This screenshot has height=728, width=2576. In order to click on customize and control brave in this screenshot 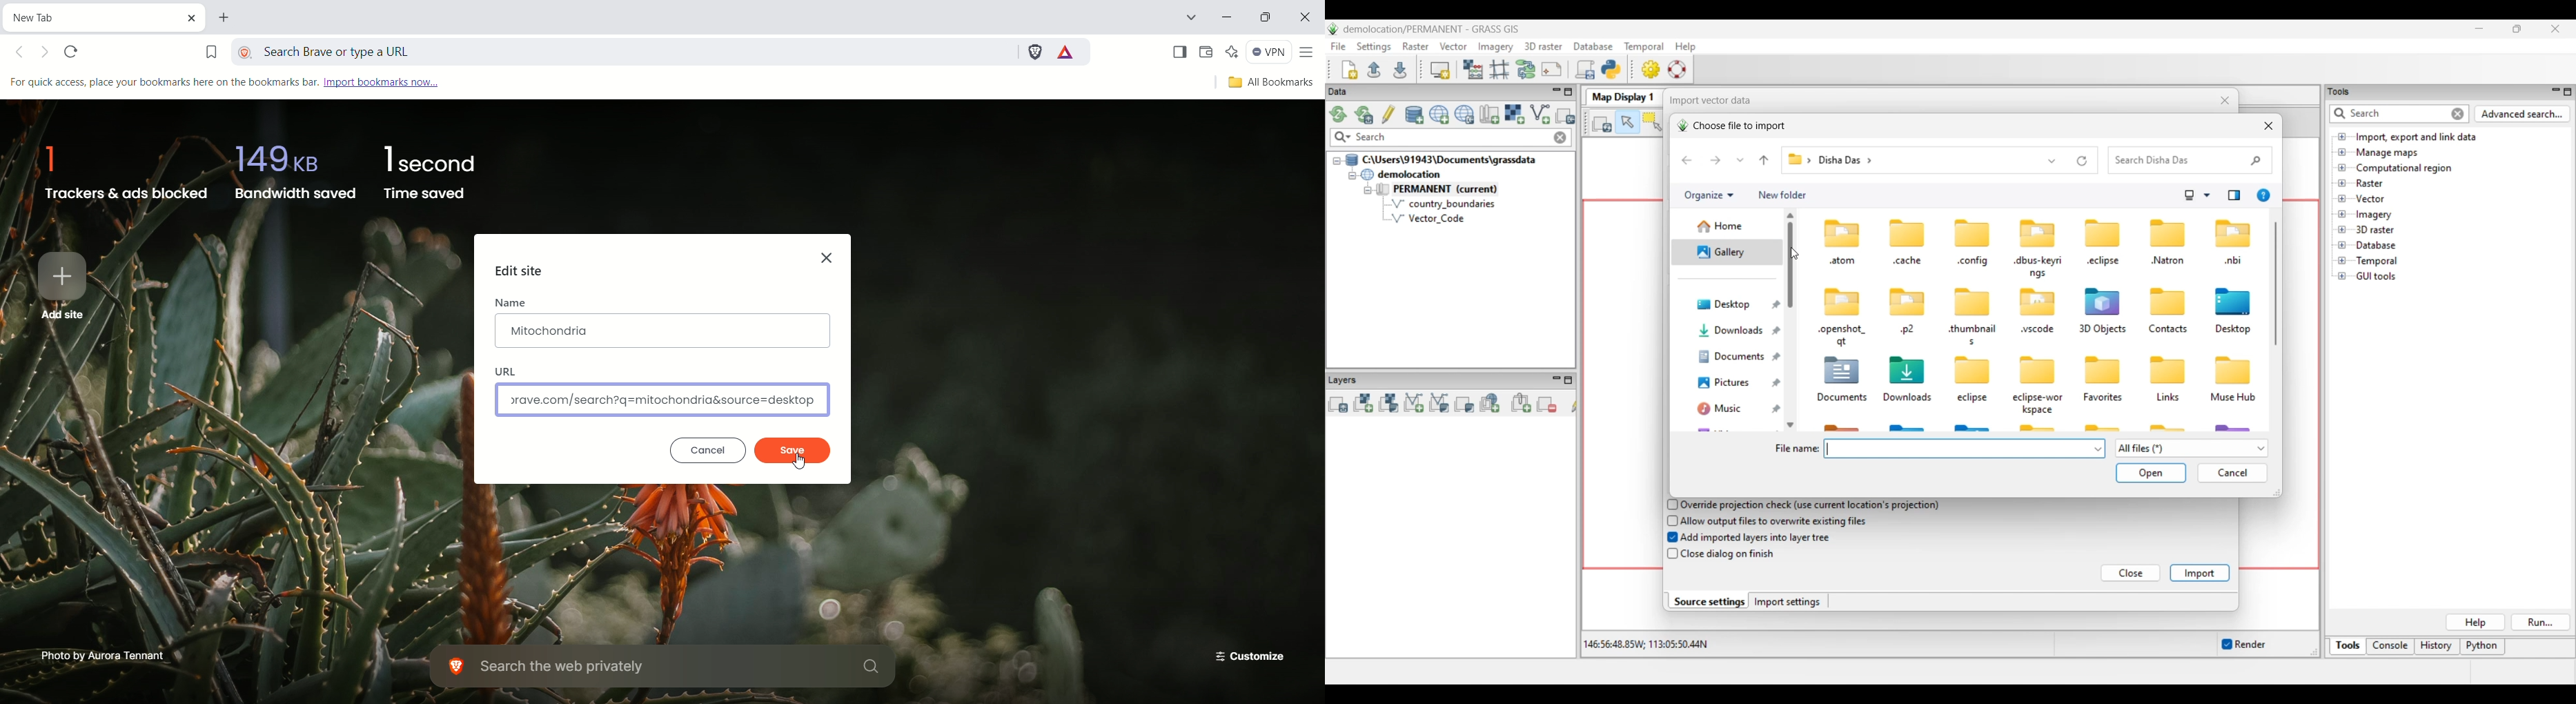, I will do `click(1309, 53)`.